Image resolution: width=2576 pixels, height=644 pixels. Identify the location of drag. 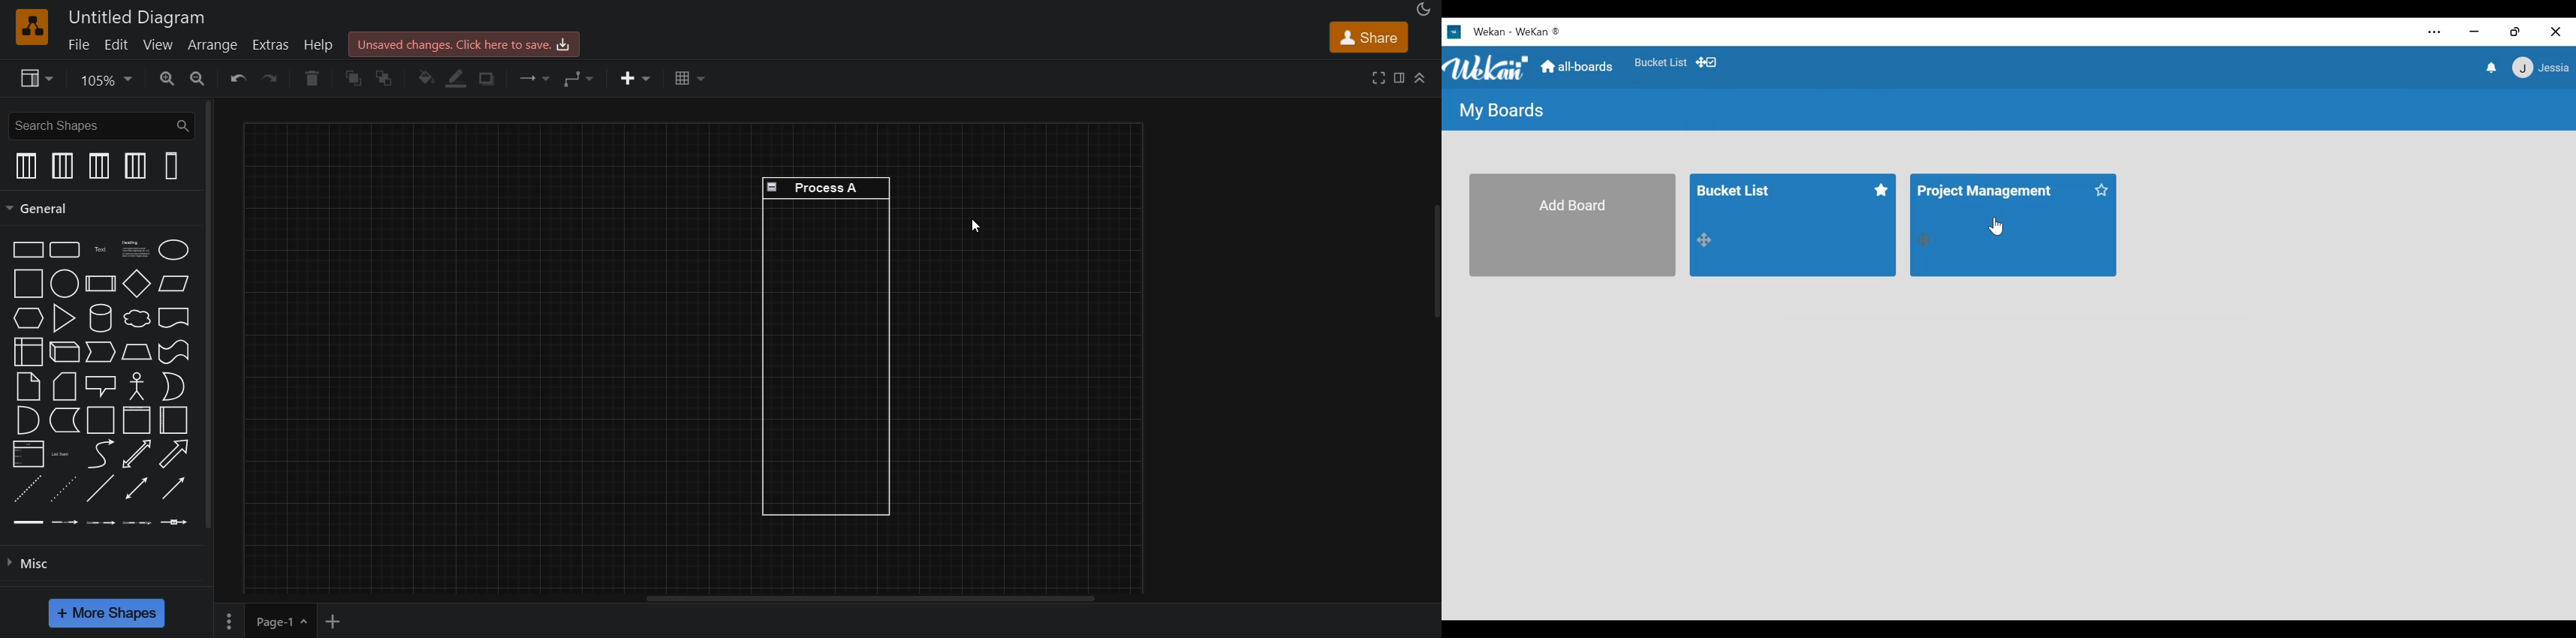
(1928, 243).